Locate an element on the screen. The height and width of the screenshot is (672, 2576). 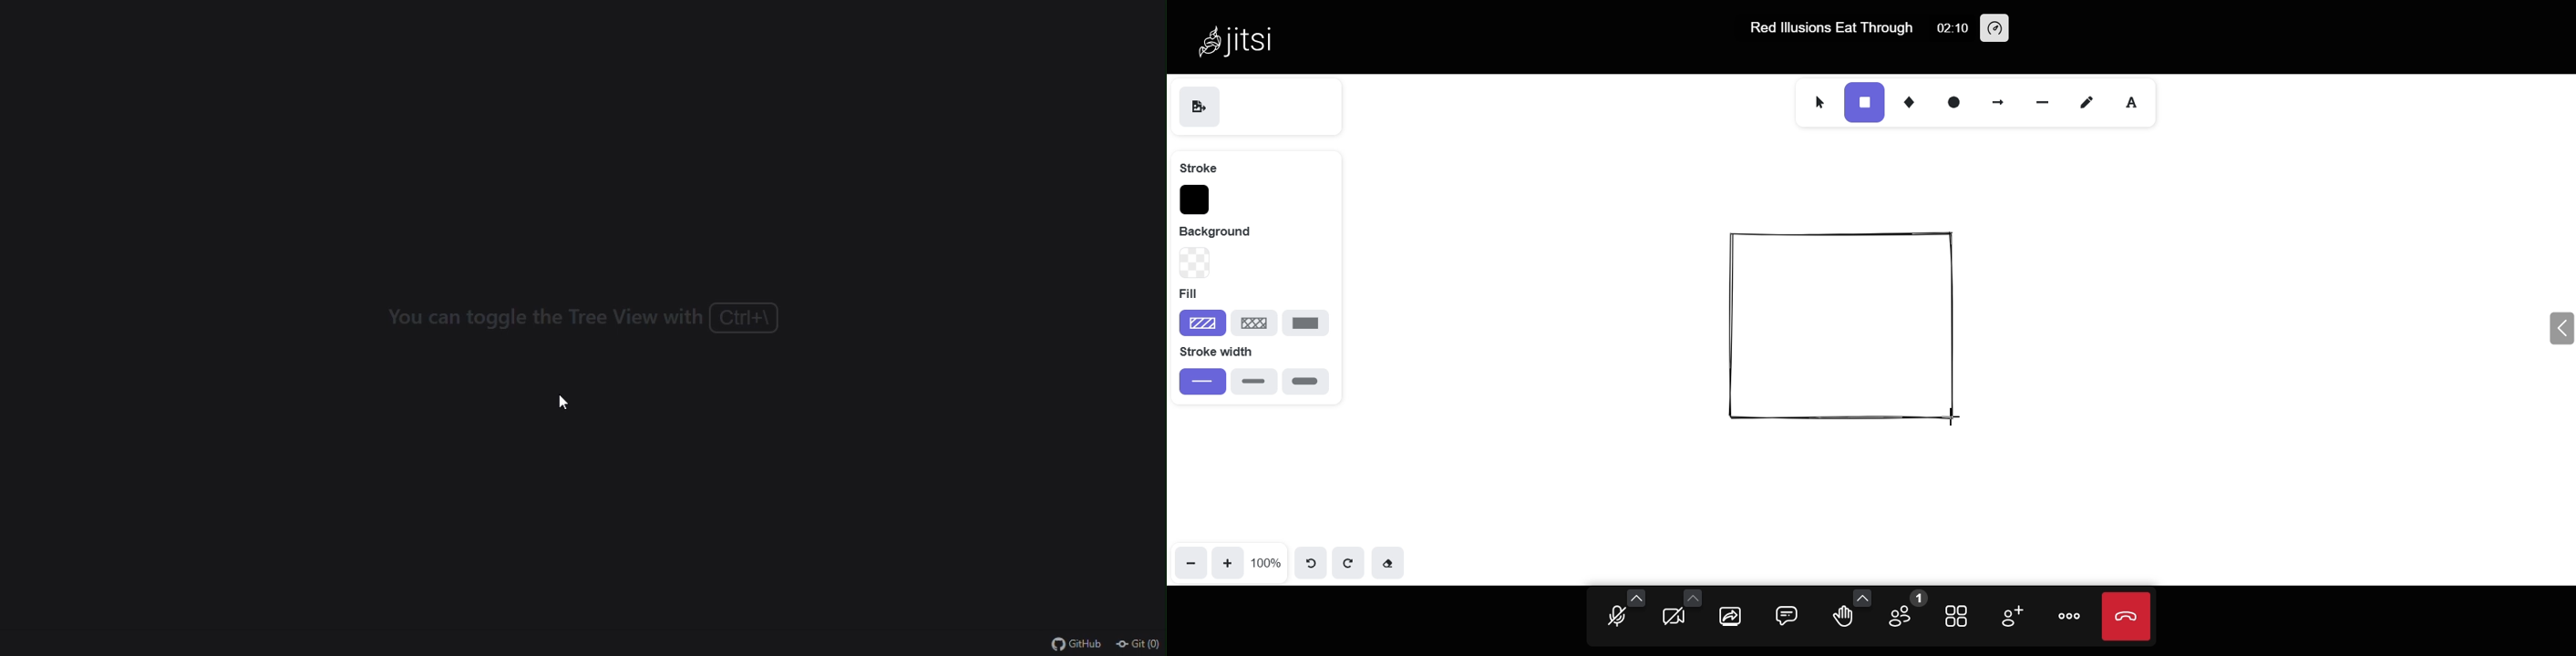
fill is located at coordinates (1188, 292).